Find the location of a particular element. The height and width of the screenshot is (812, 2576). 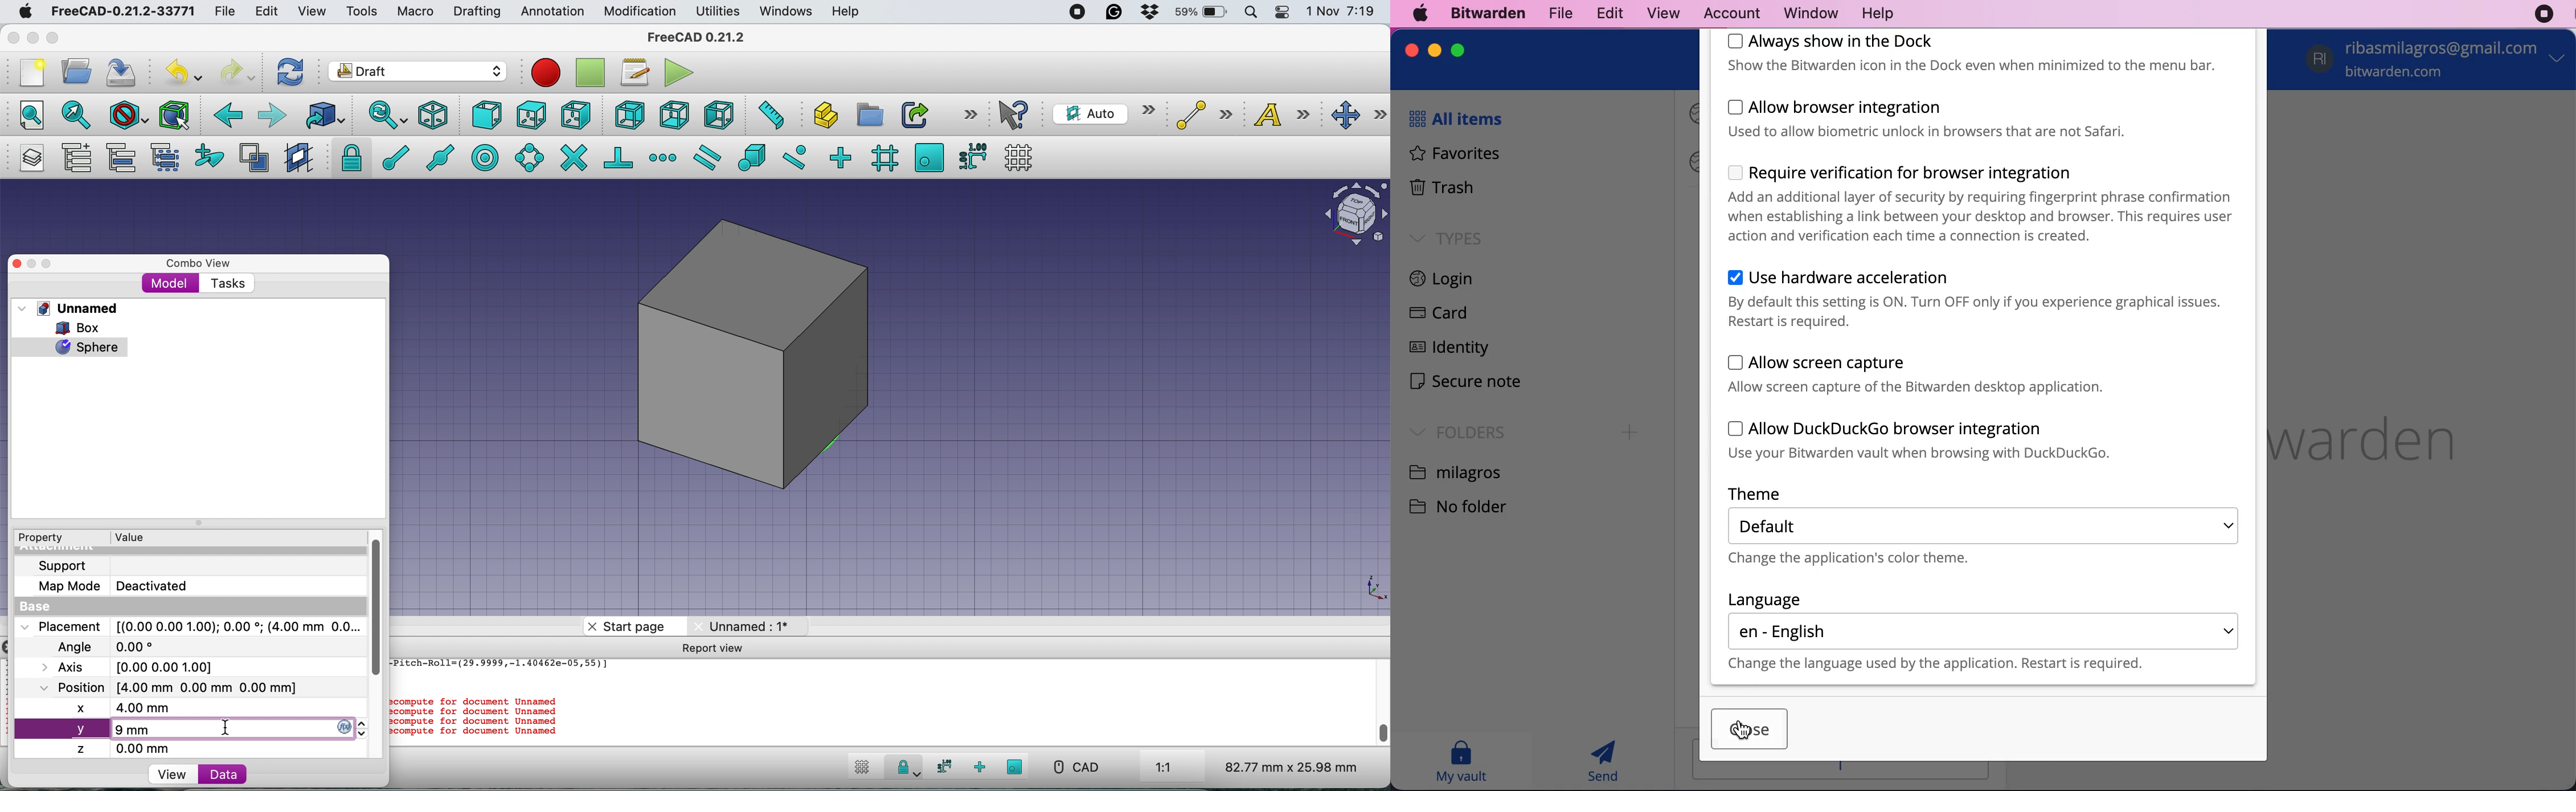

edit is located at coordinates (269, 13).